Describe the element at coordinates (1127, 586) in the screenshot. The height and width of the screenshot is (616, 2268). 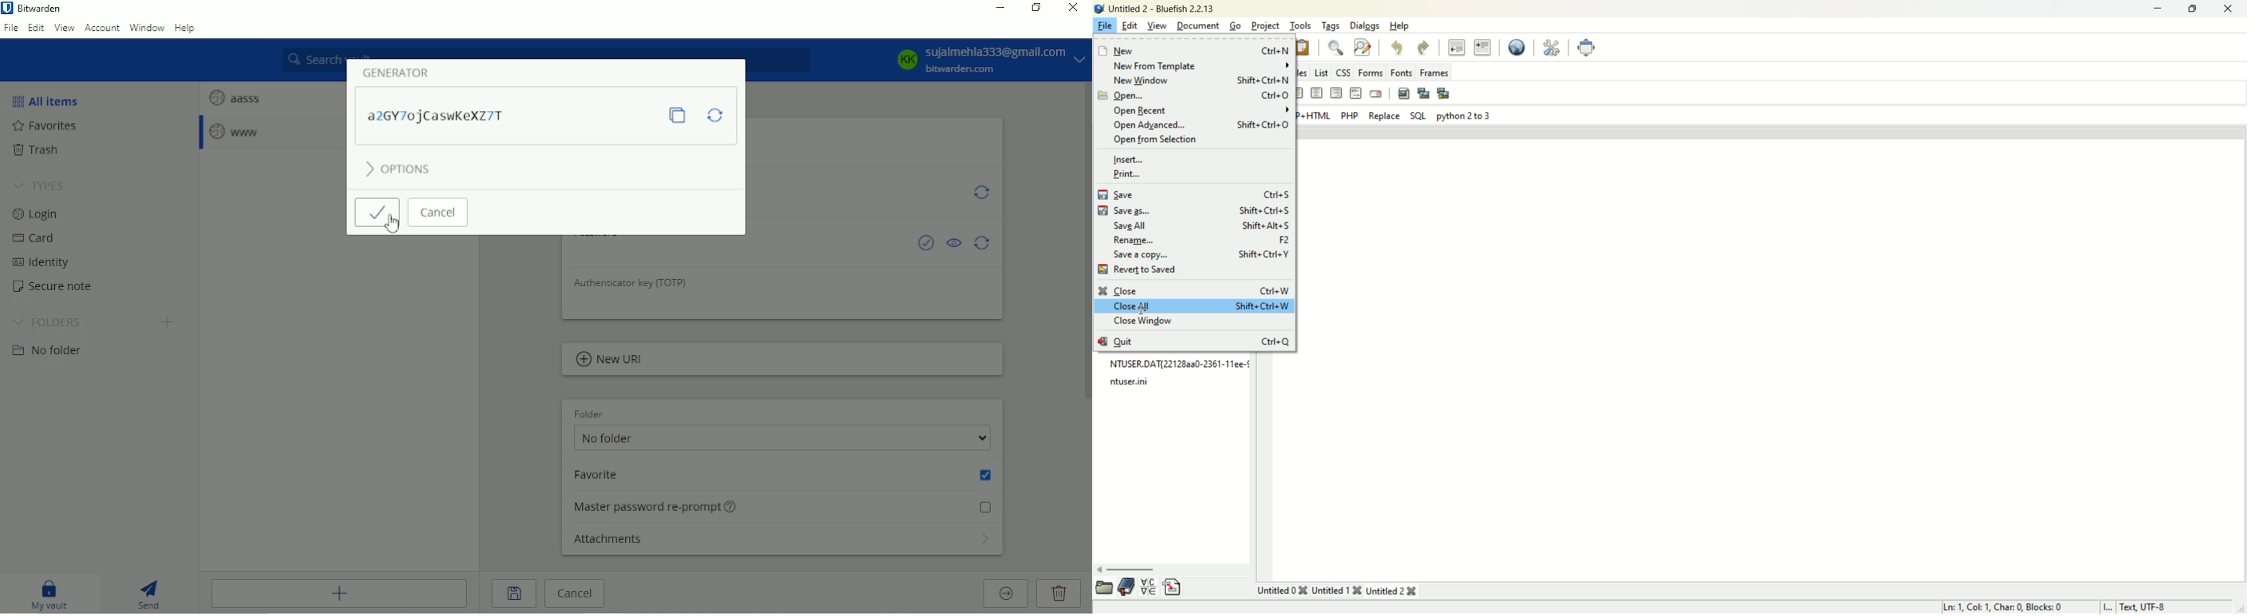
I see `documentation` at that location.